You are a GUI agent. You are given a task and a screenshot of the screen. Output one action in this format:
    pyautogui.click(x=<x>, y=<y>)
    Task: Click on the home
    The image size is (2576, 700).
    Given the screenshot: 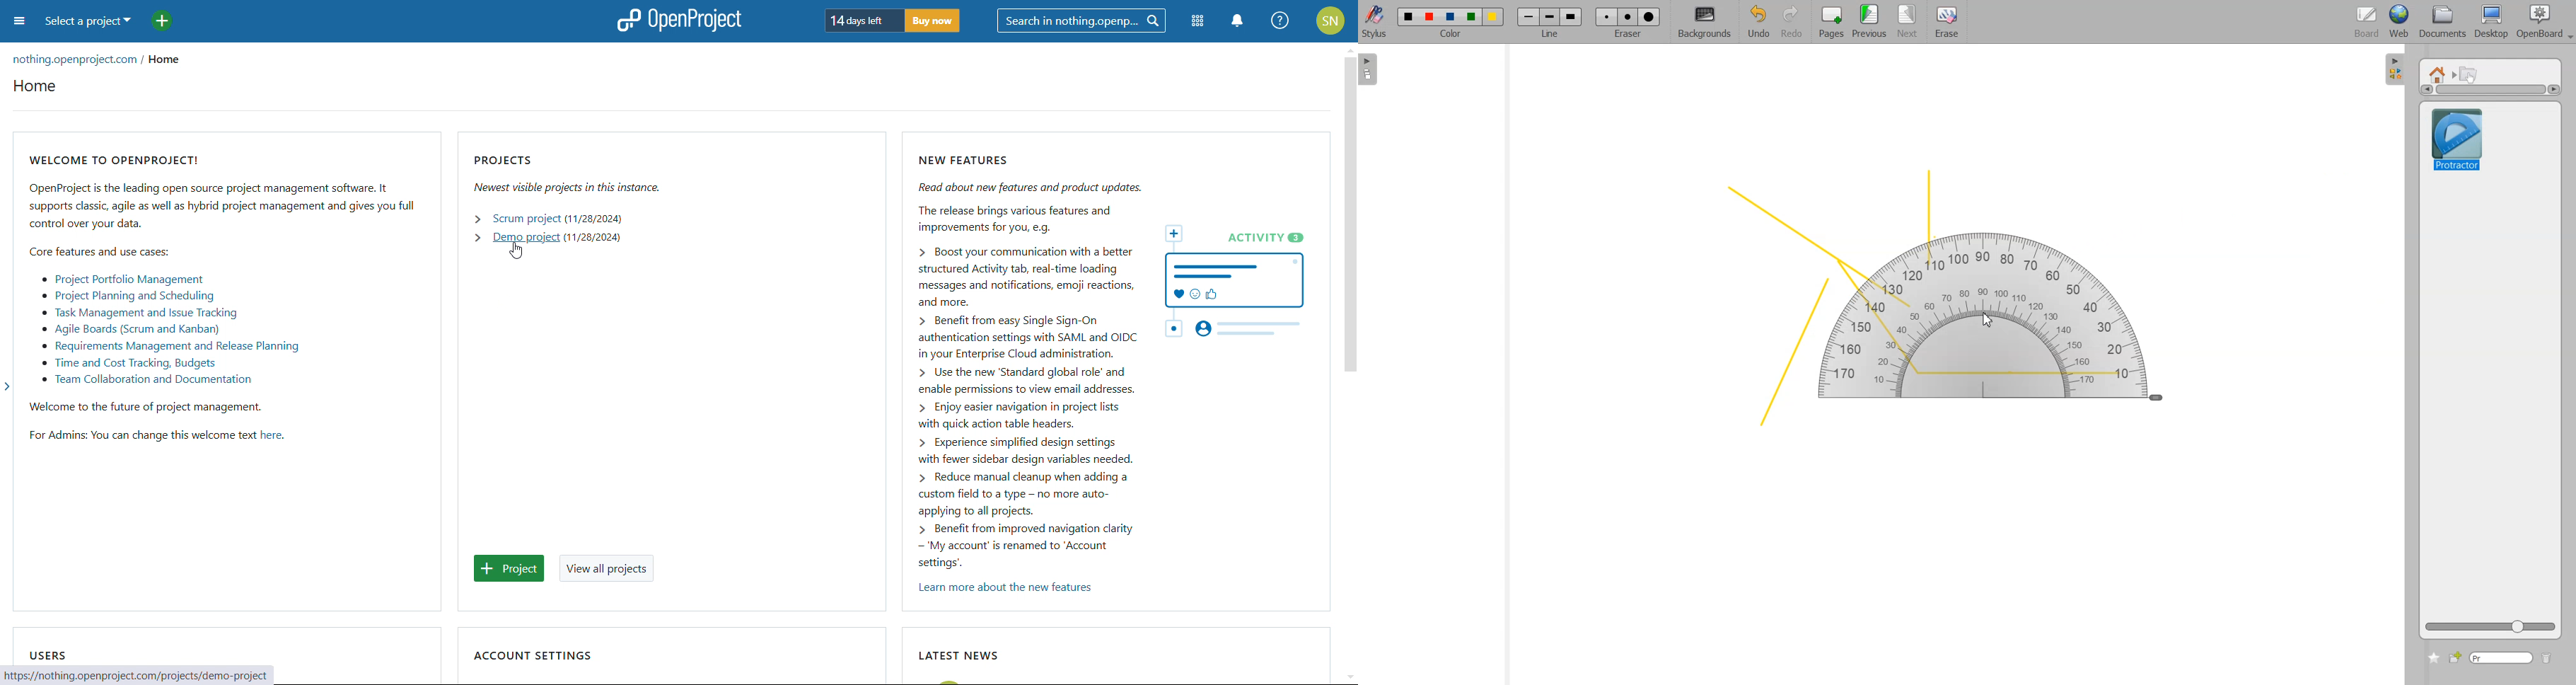 What is the action you would take?
    pyautogui.click(x=167, y=57)
    